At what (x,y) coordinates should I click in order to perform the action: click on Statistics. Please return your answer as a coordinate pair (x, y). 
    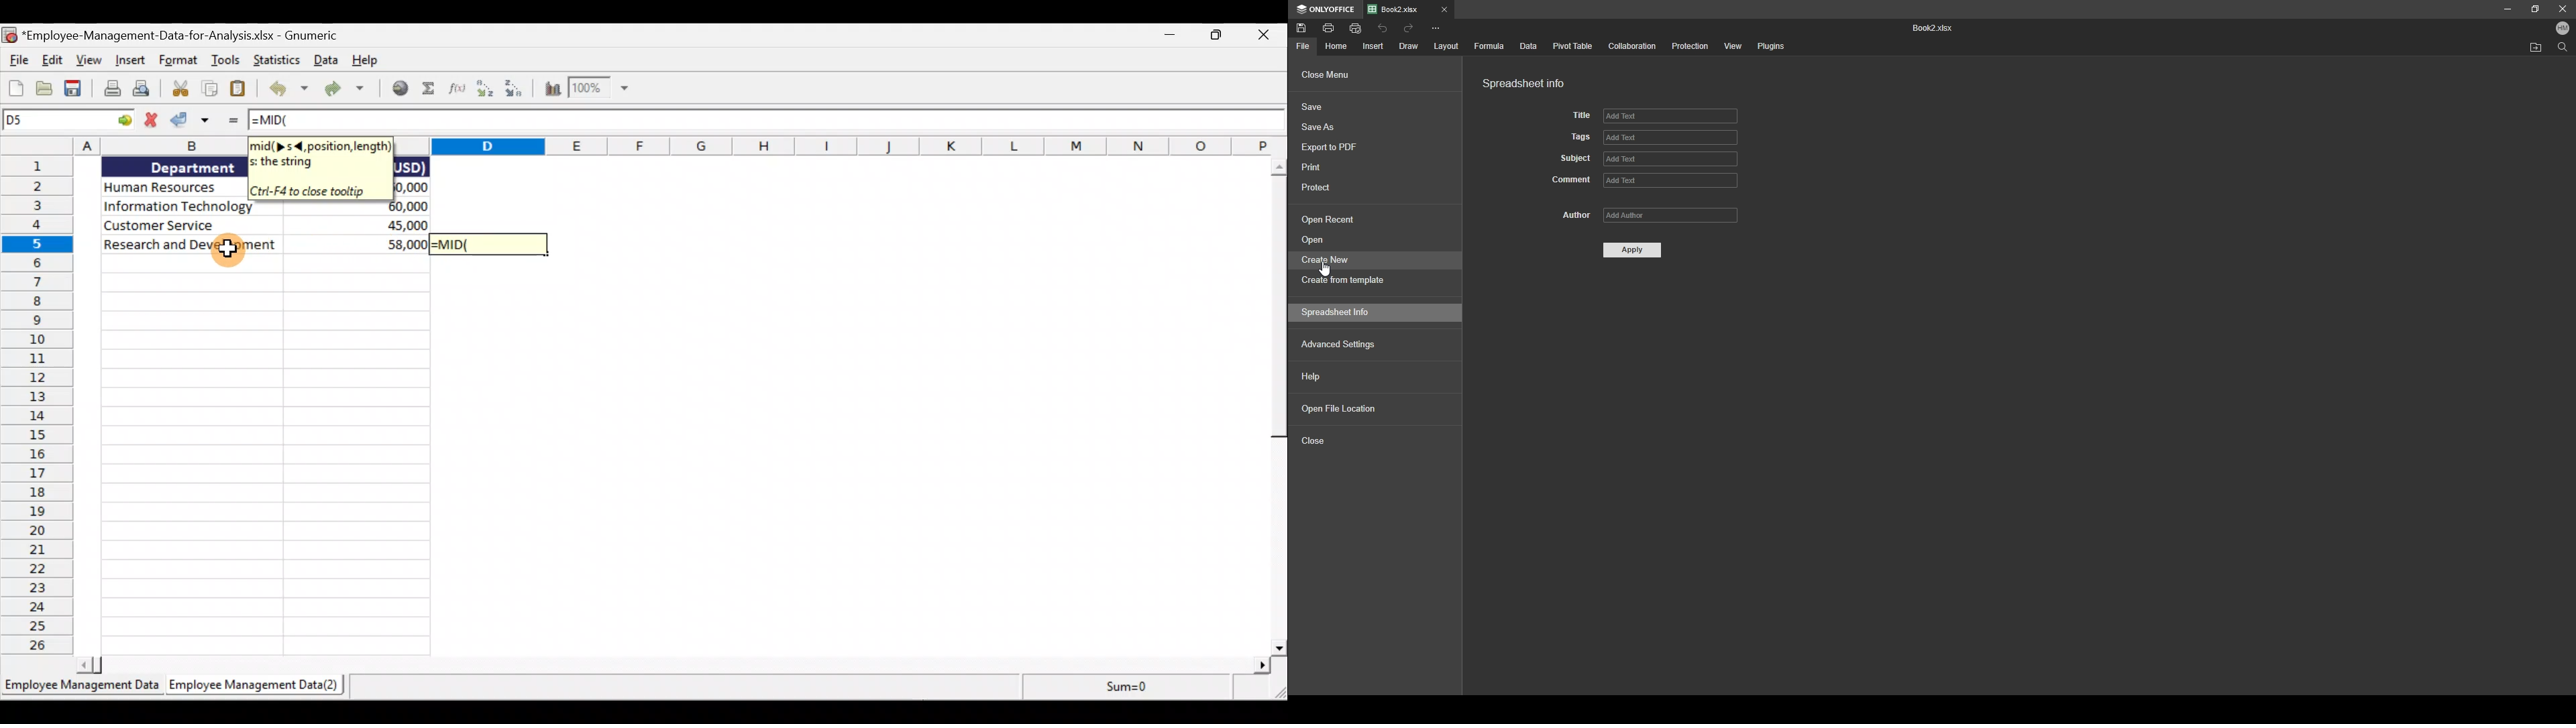
    Looking at the image, I should click on (278, 60).